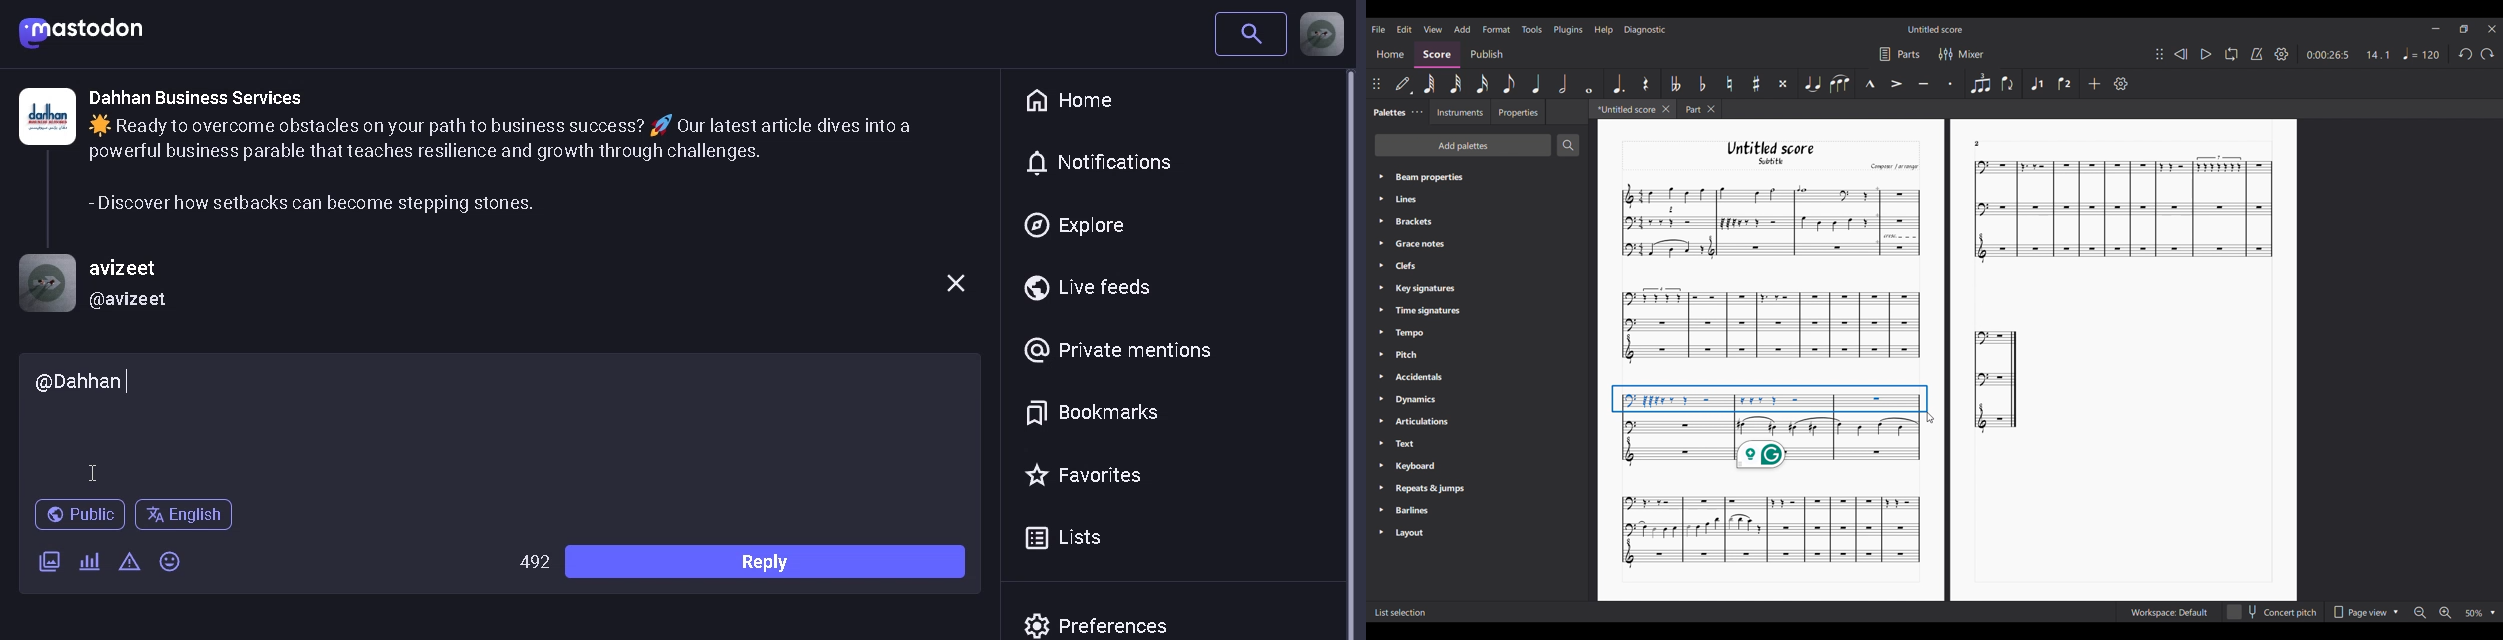 Image resolution: width=2520 pixels, height=644 pixels. What do you see at coordinates (89, 467) in the screenshot?
I see `Cursor` at bounding box center [89, 467].